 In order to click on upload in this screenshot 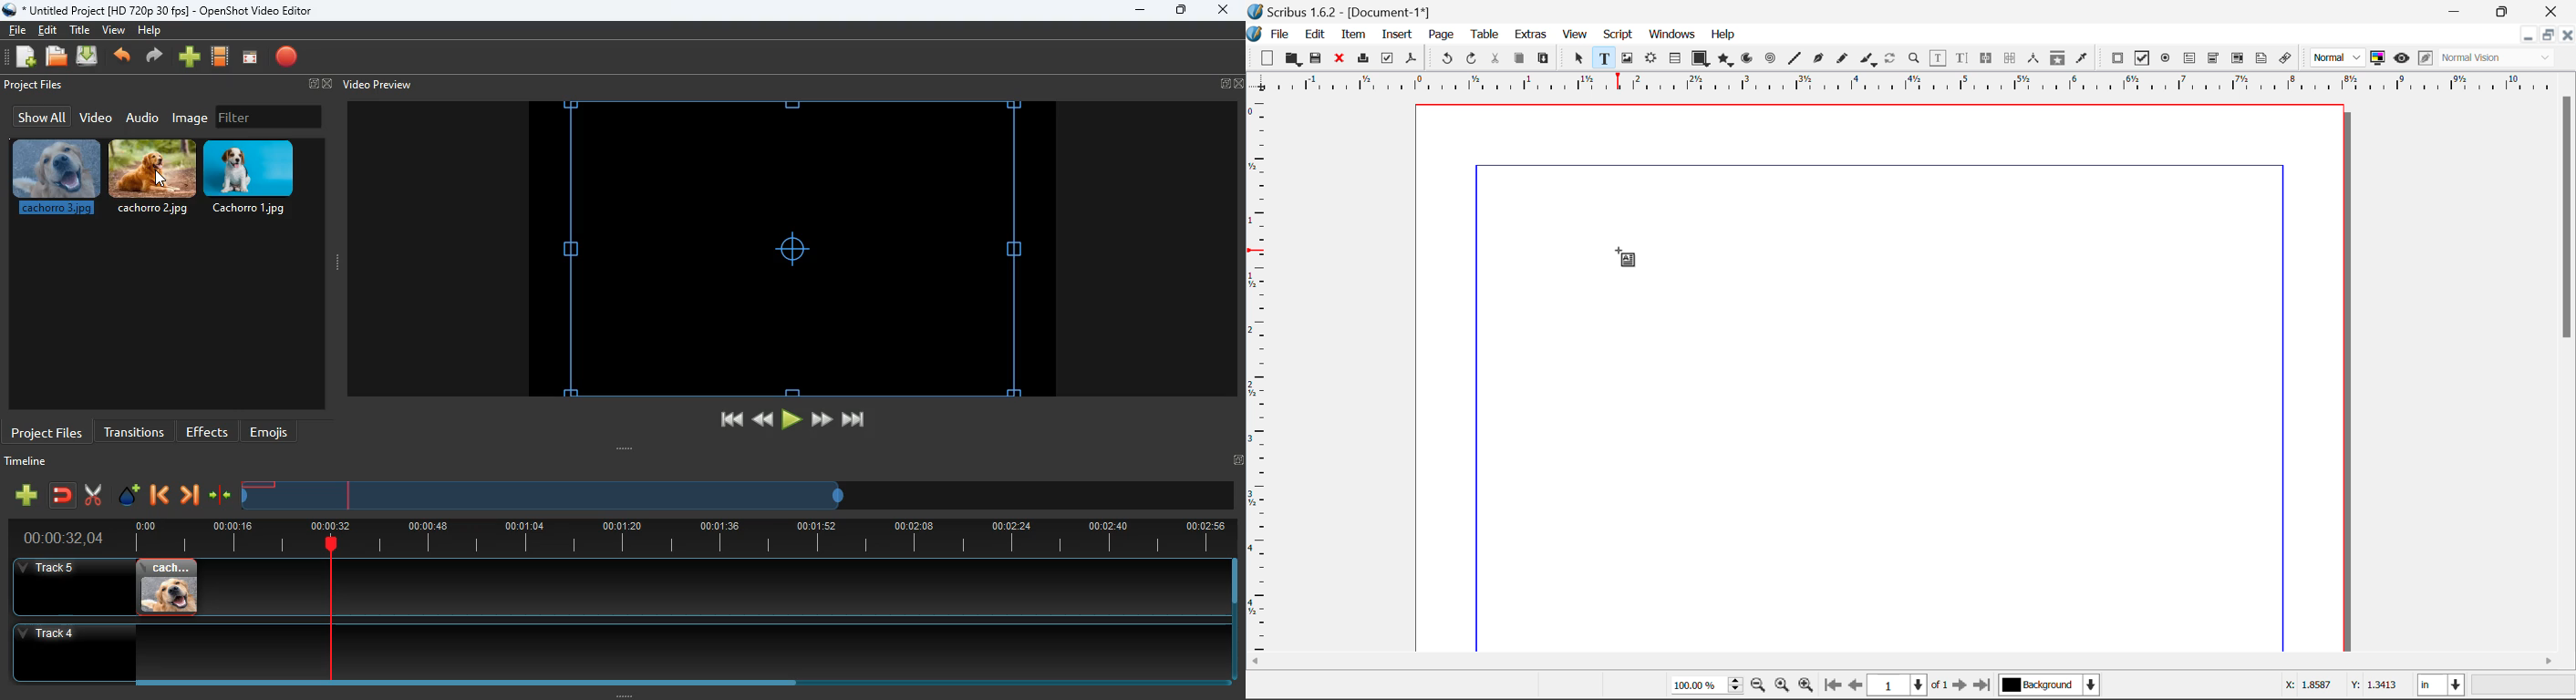, I will do `click(89, 57)`.